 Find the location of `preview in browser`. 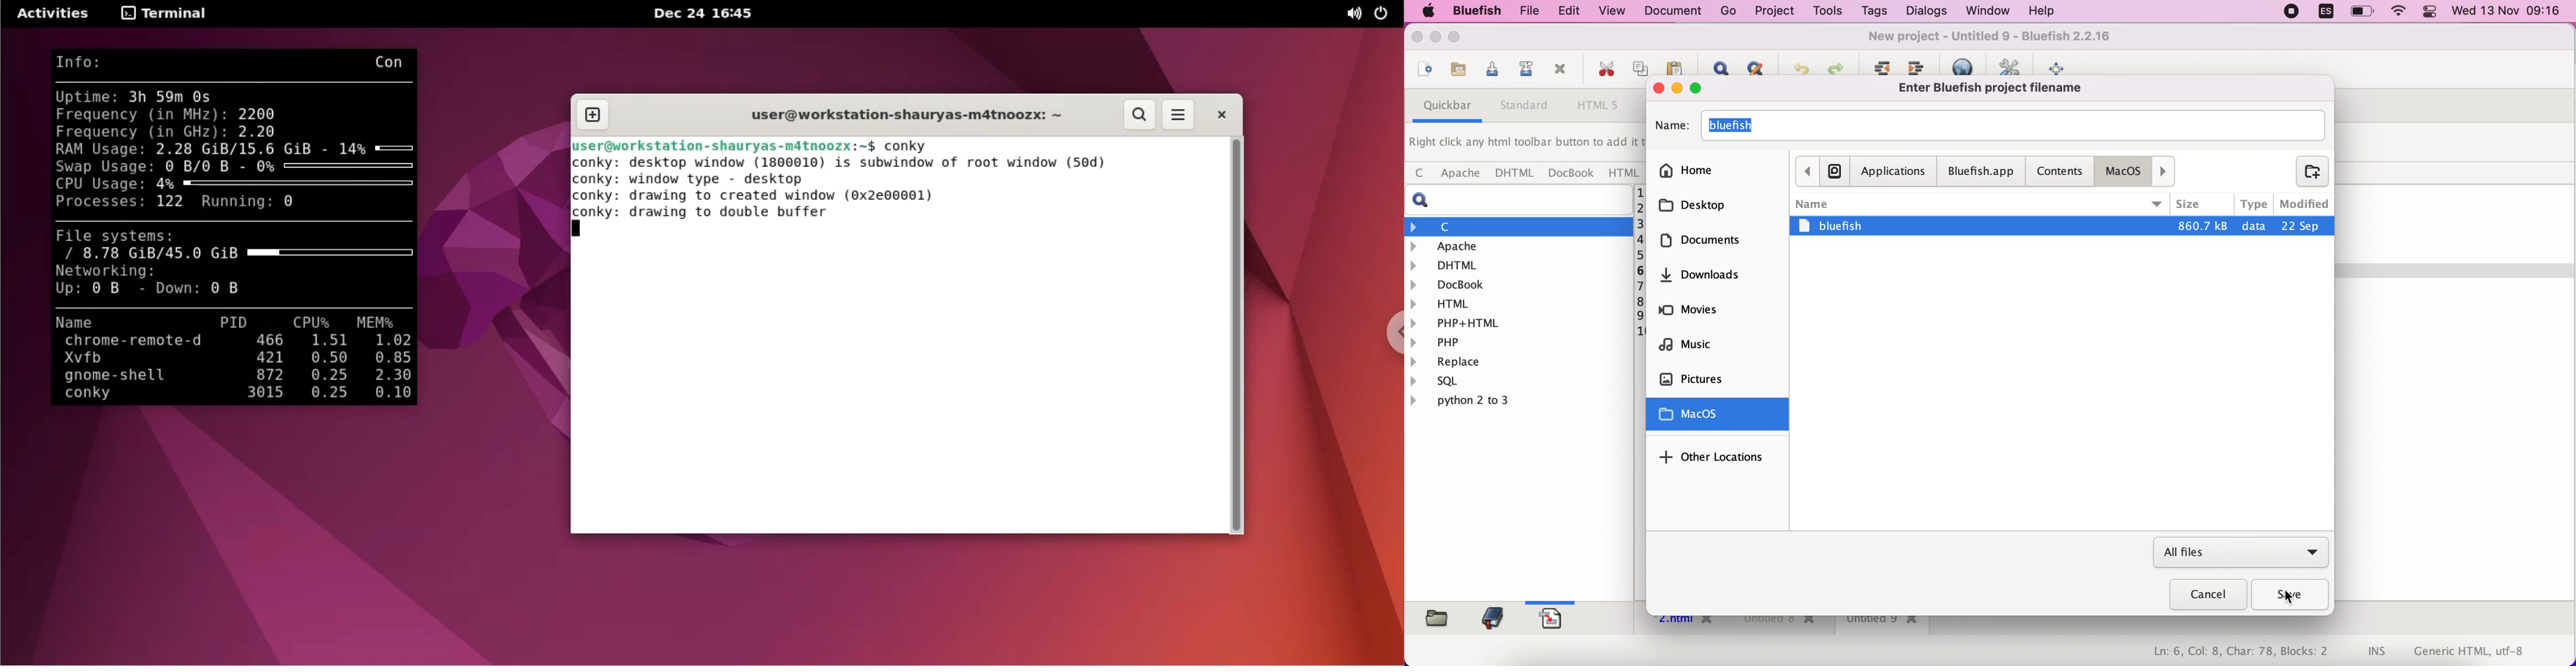

preview in browser is located at coordinates (1967, 65).